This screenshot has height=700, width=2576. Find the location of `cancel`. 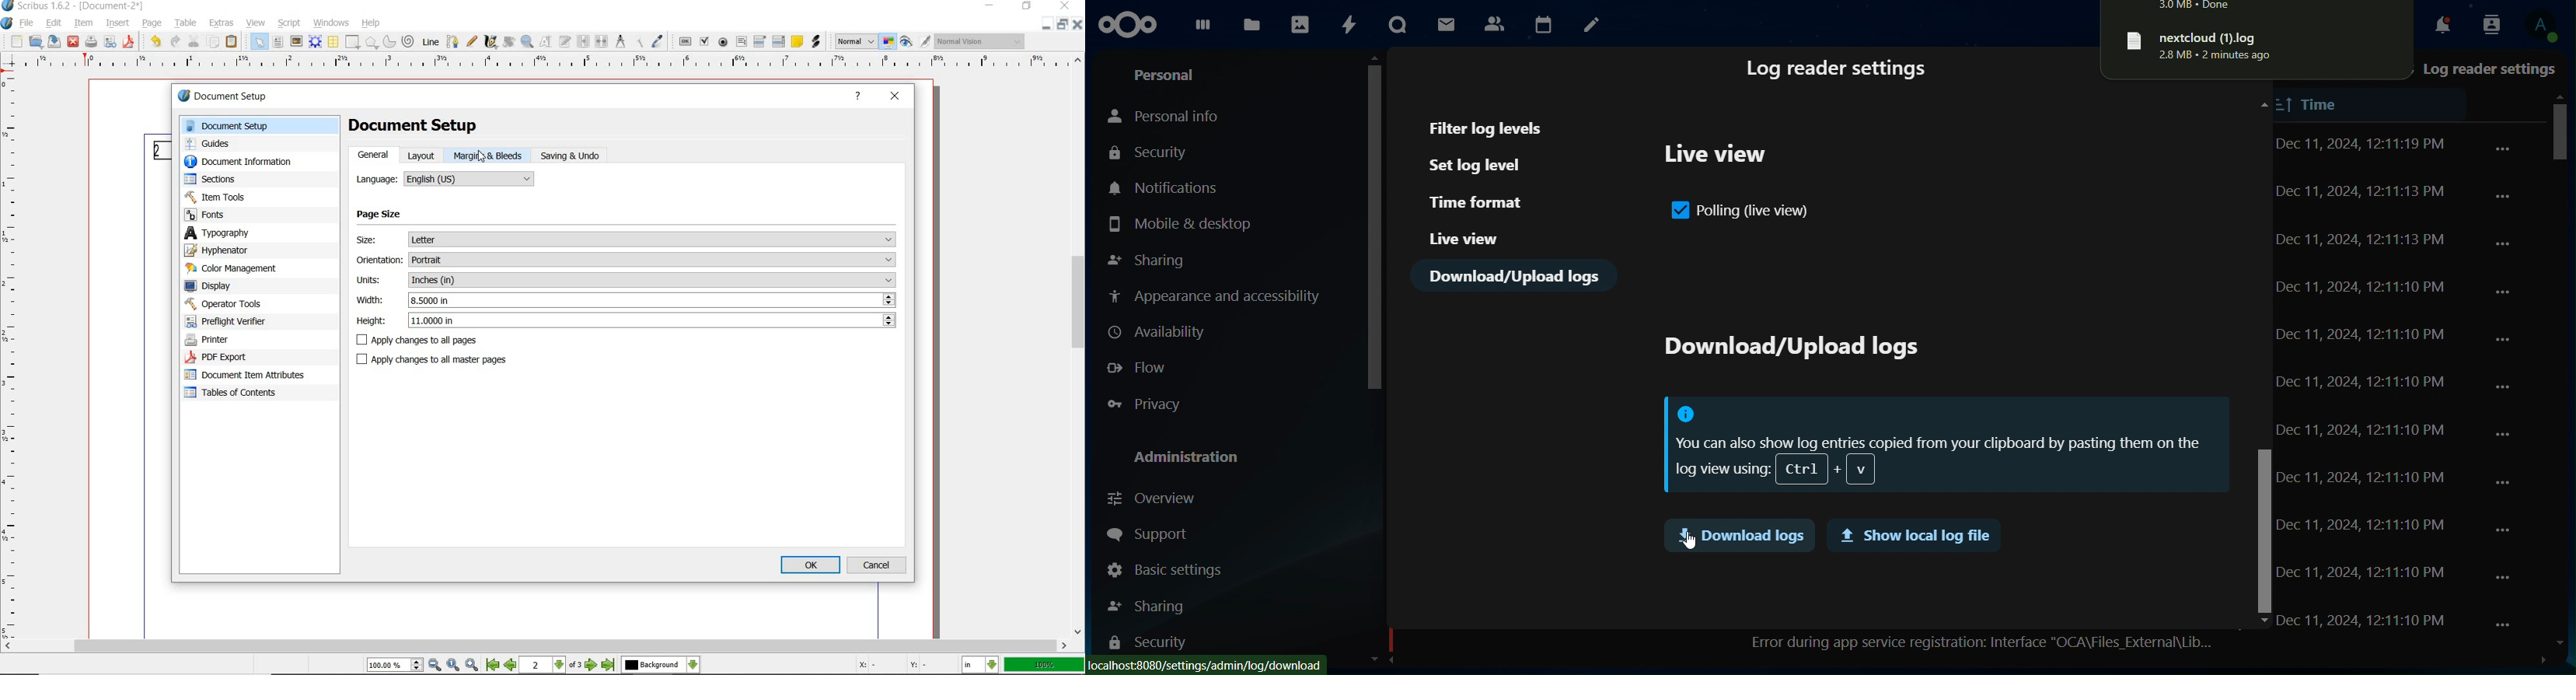

cancel is located at coordinates (879, 564).